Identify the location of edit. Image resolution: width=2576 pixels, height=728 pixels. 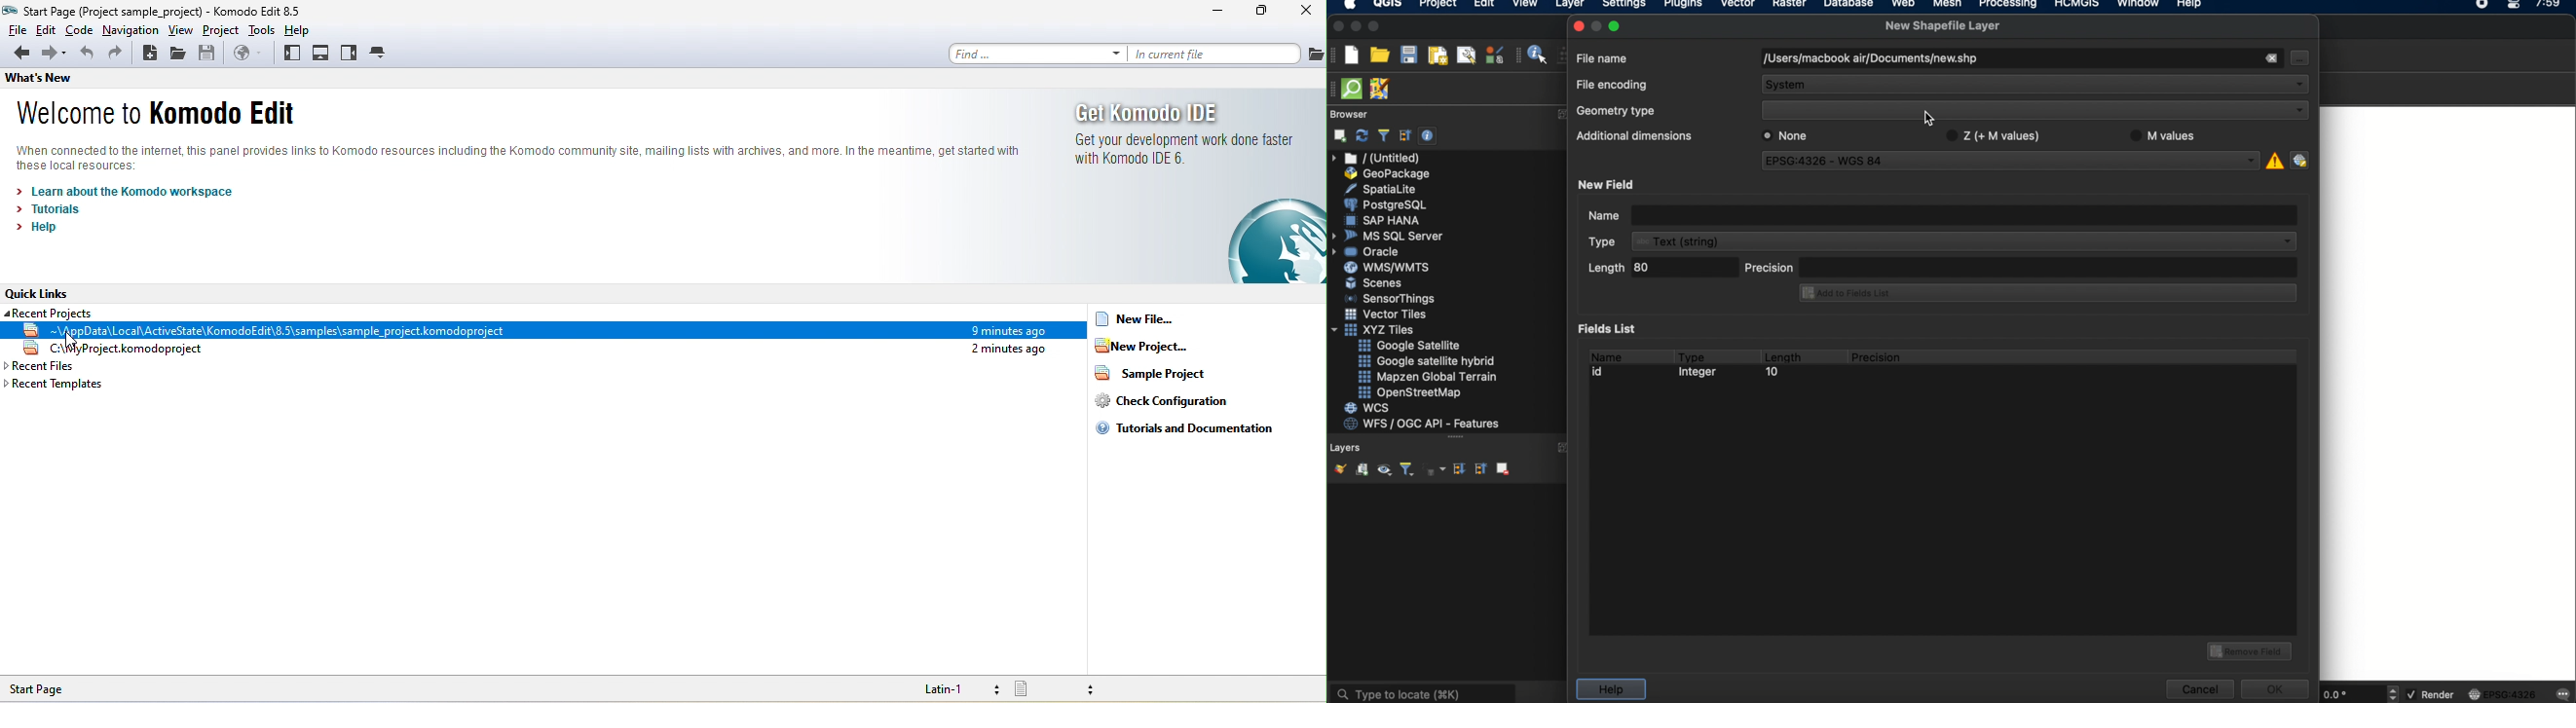
(1484, 5).